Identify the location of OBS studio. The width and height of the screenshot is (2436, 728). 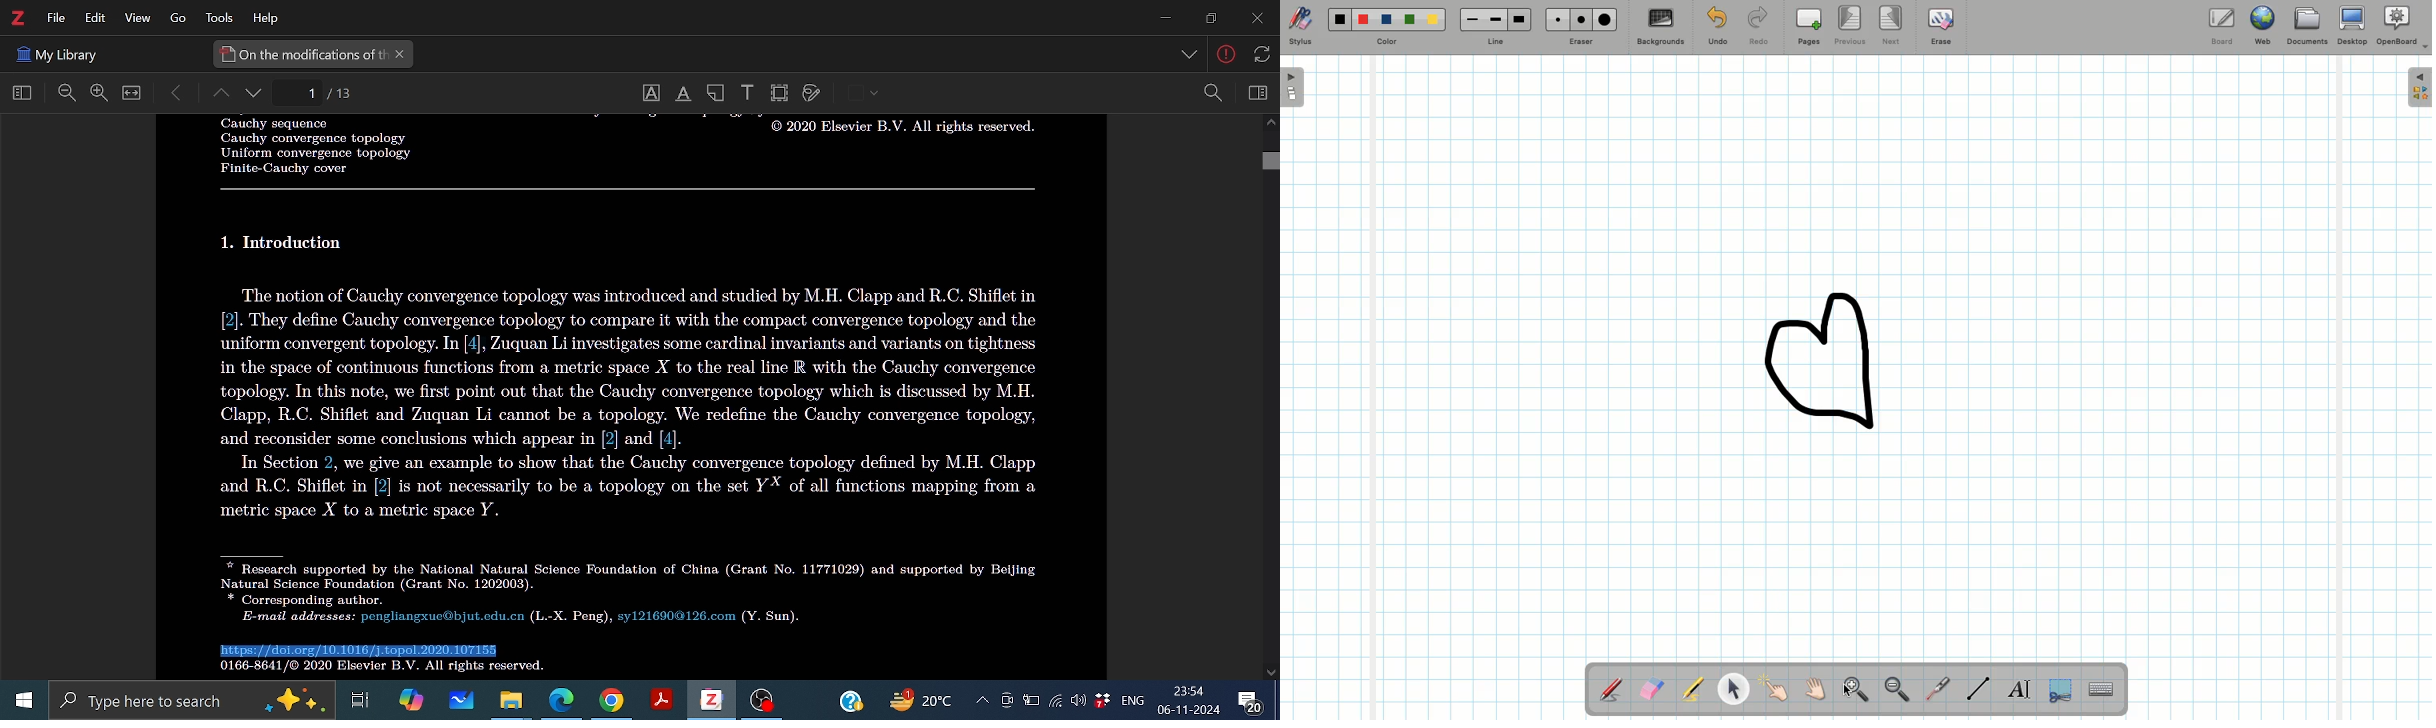
(762, 702).